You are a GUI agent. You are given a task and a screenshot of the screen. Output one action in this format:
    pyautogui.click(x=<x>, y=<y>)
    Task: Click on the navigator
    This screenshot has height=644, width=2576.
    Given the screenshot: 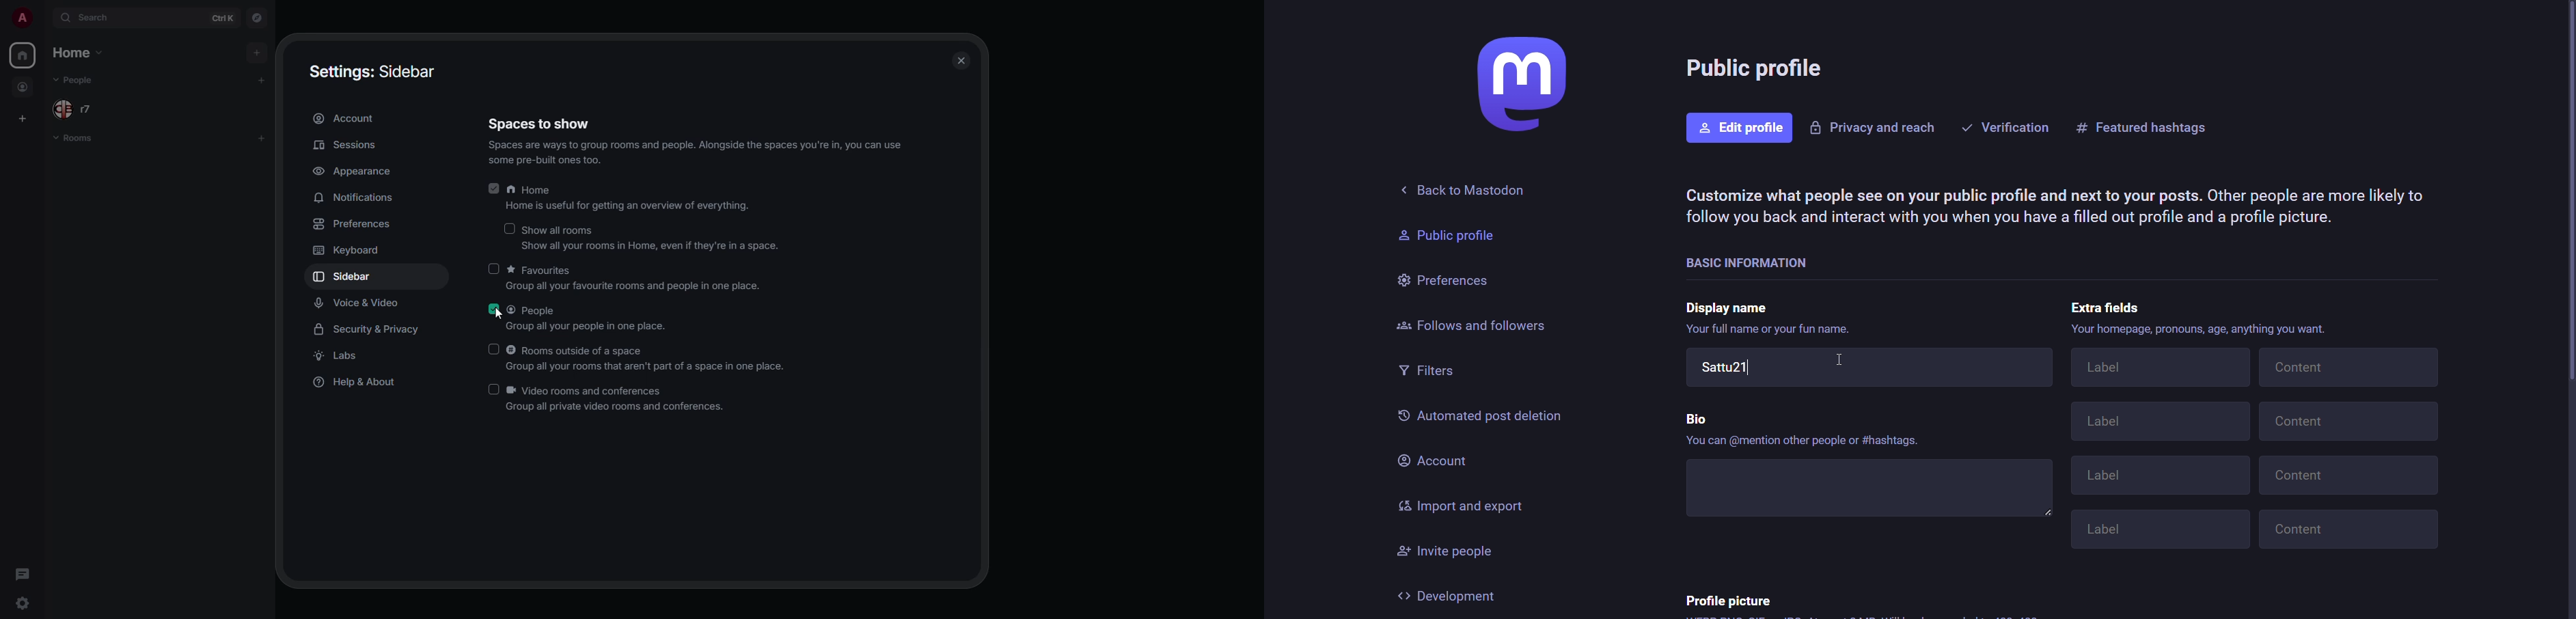 What is the action you would take?
    pyautogui.click(x=259, y=18)
    